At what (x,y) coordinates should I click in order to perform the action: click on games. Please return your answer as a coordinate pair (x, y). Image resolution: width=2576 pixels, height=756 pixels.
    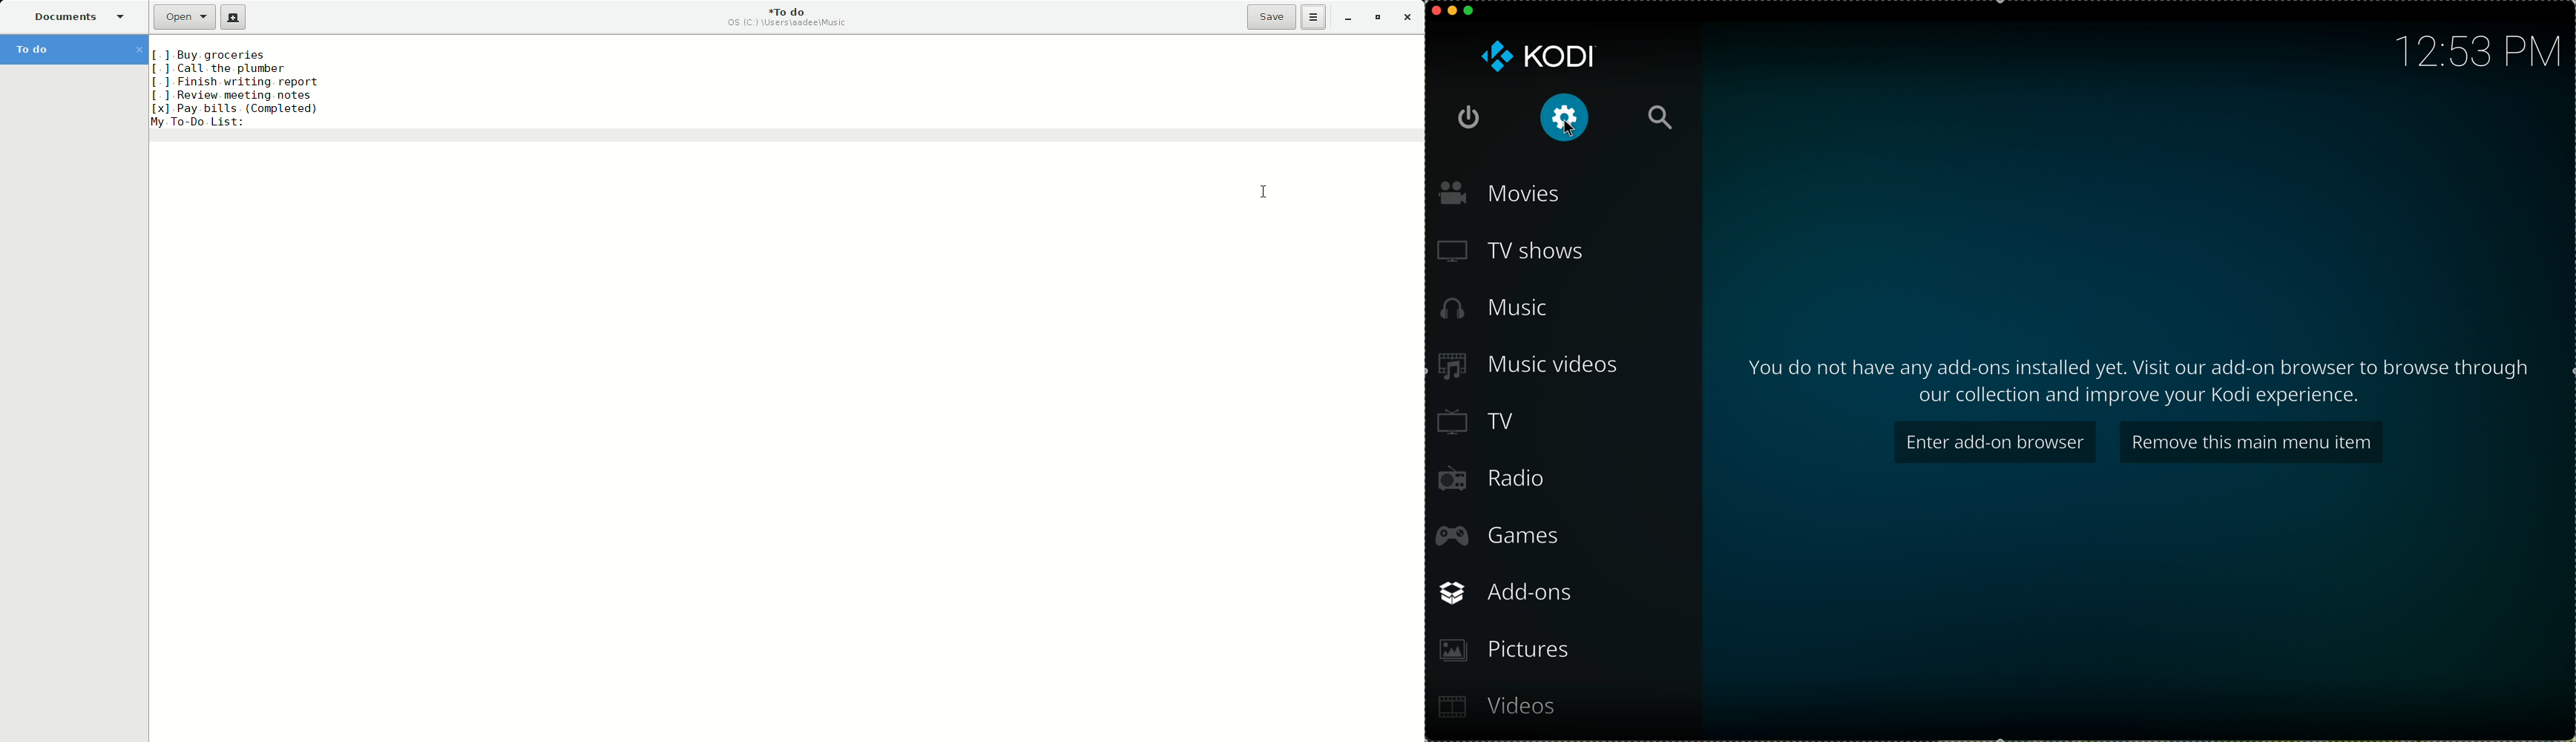
    Looking at the image, I should click on (1506, 536).